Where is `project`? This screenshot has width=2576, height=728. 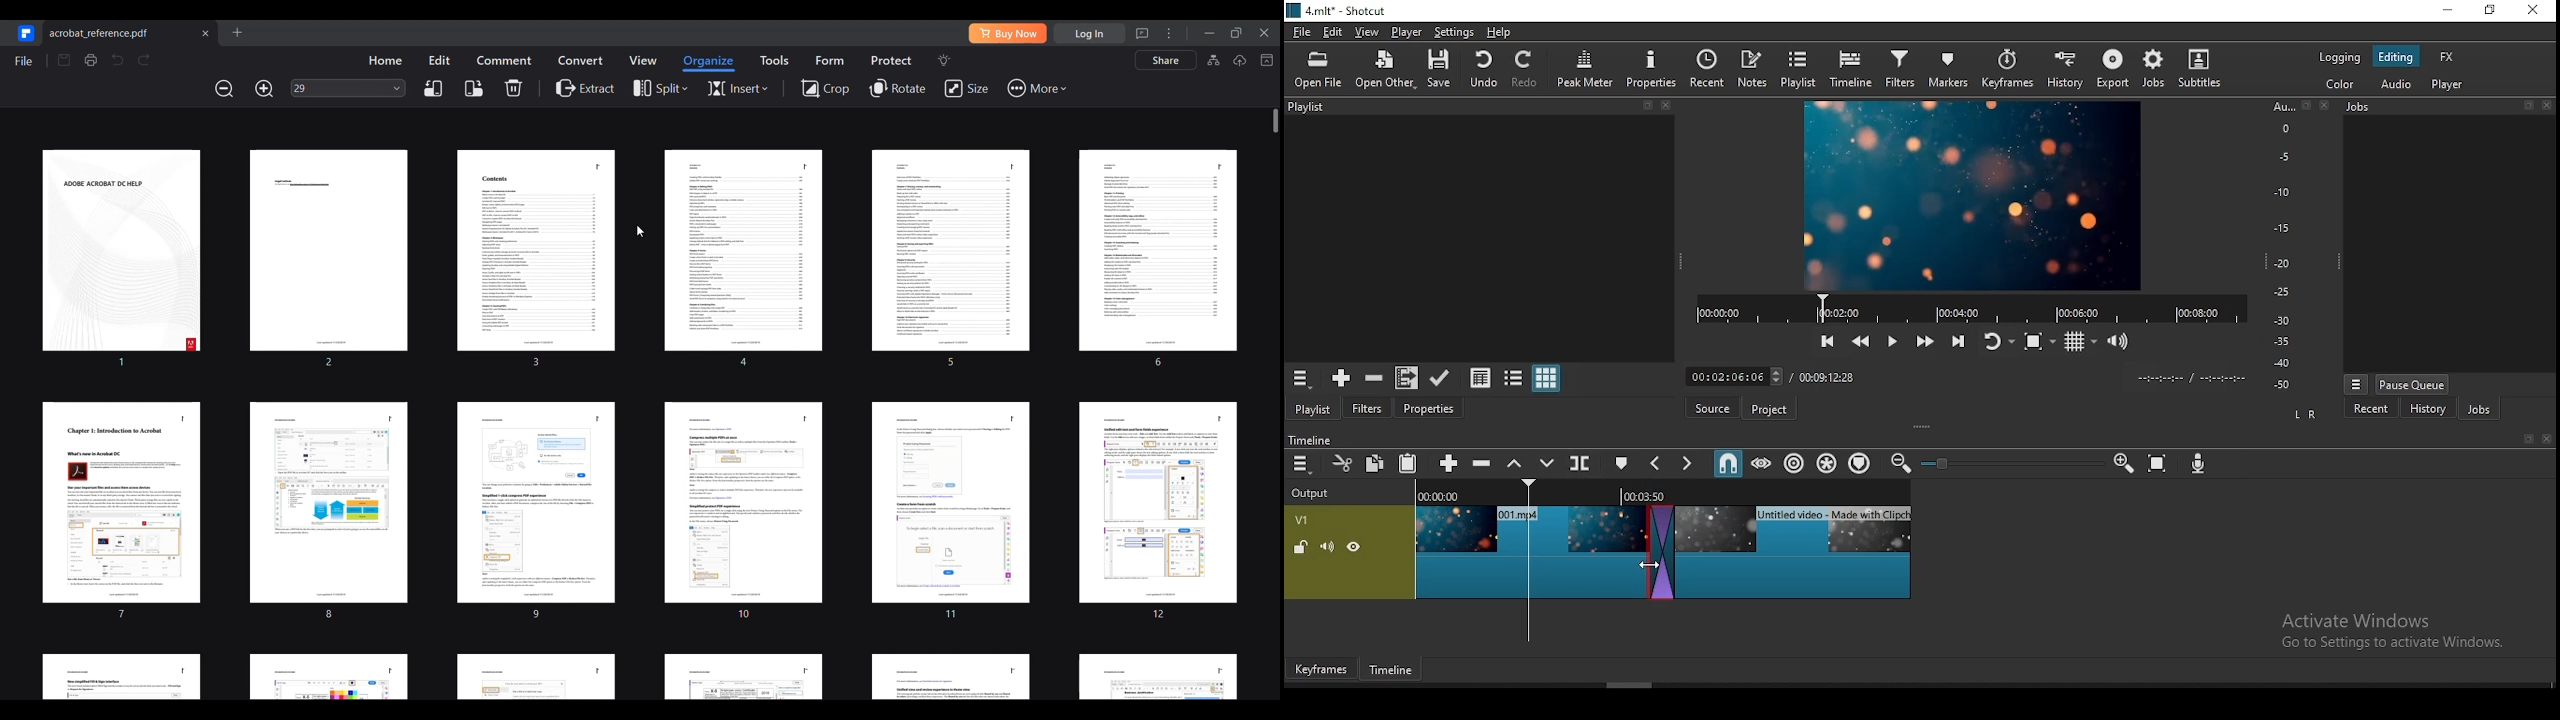
project is located at coordinates (1767, 408).